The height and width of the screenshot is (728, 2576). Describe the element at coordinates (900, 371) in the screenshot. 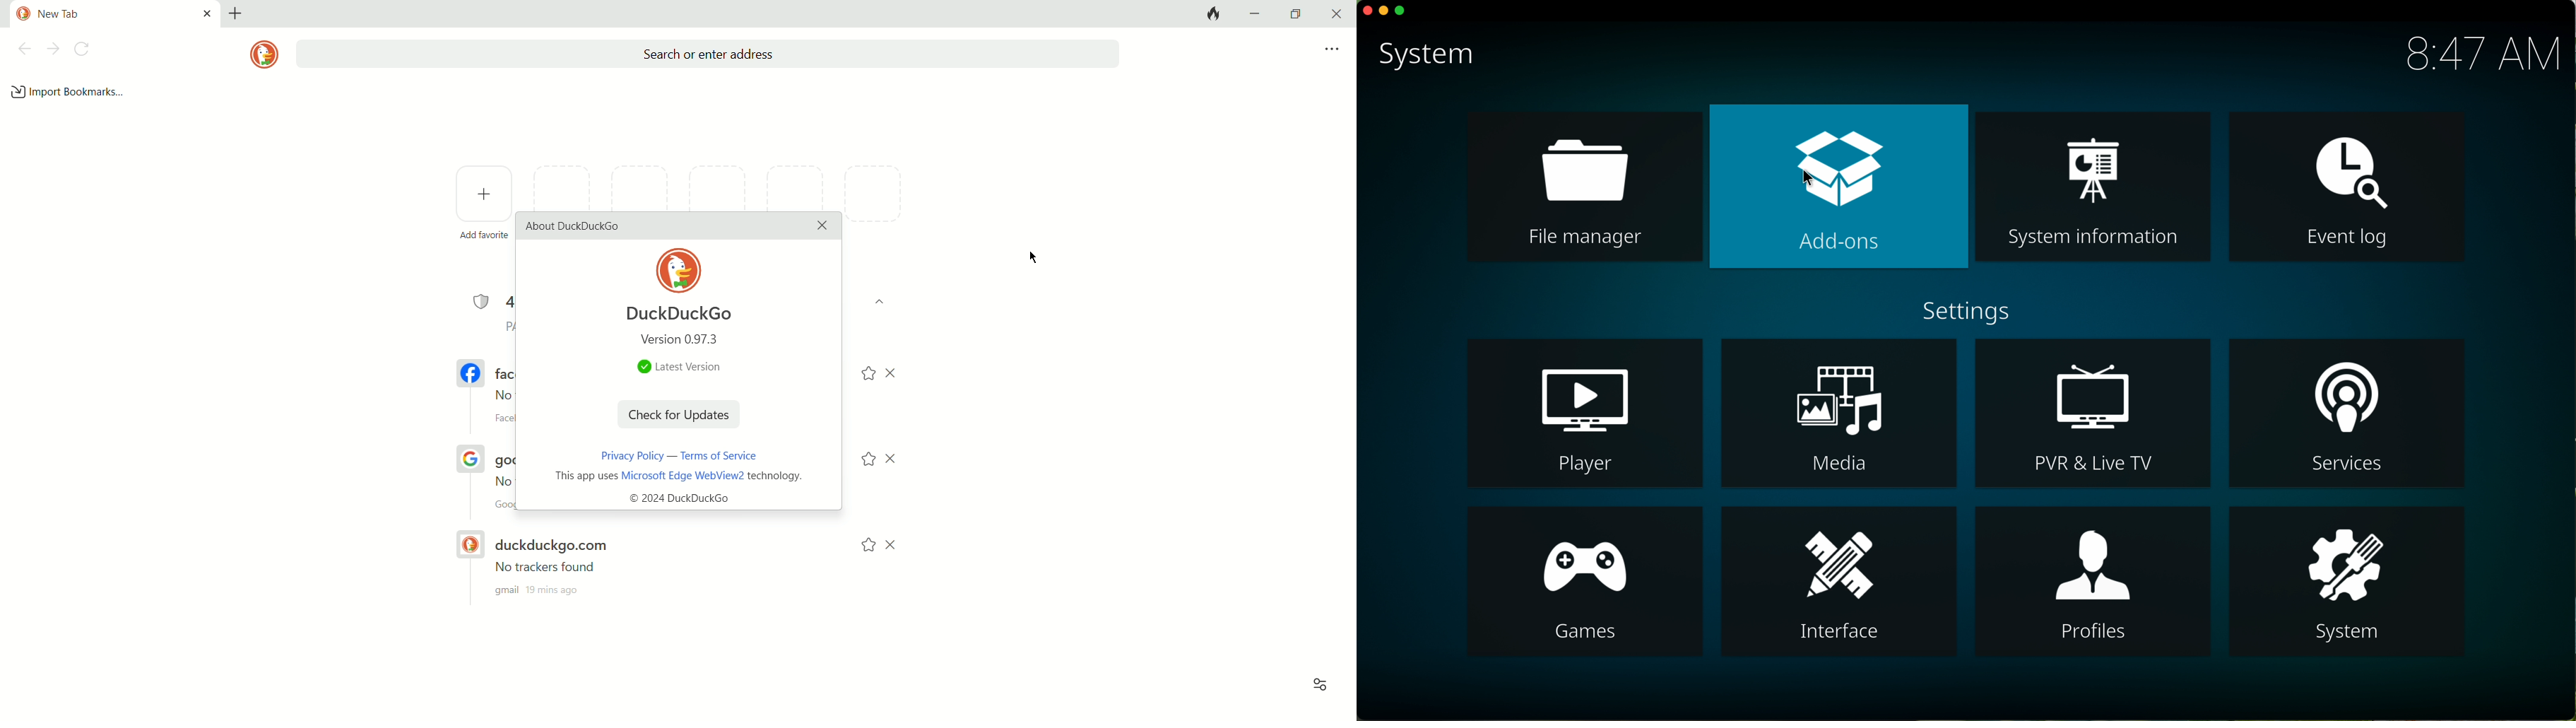

I see `close ` at that location.